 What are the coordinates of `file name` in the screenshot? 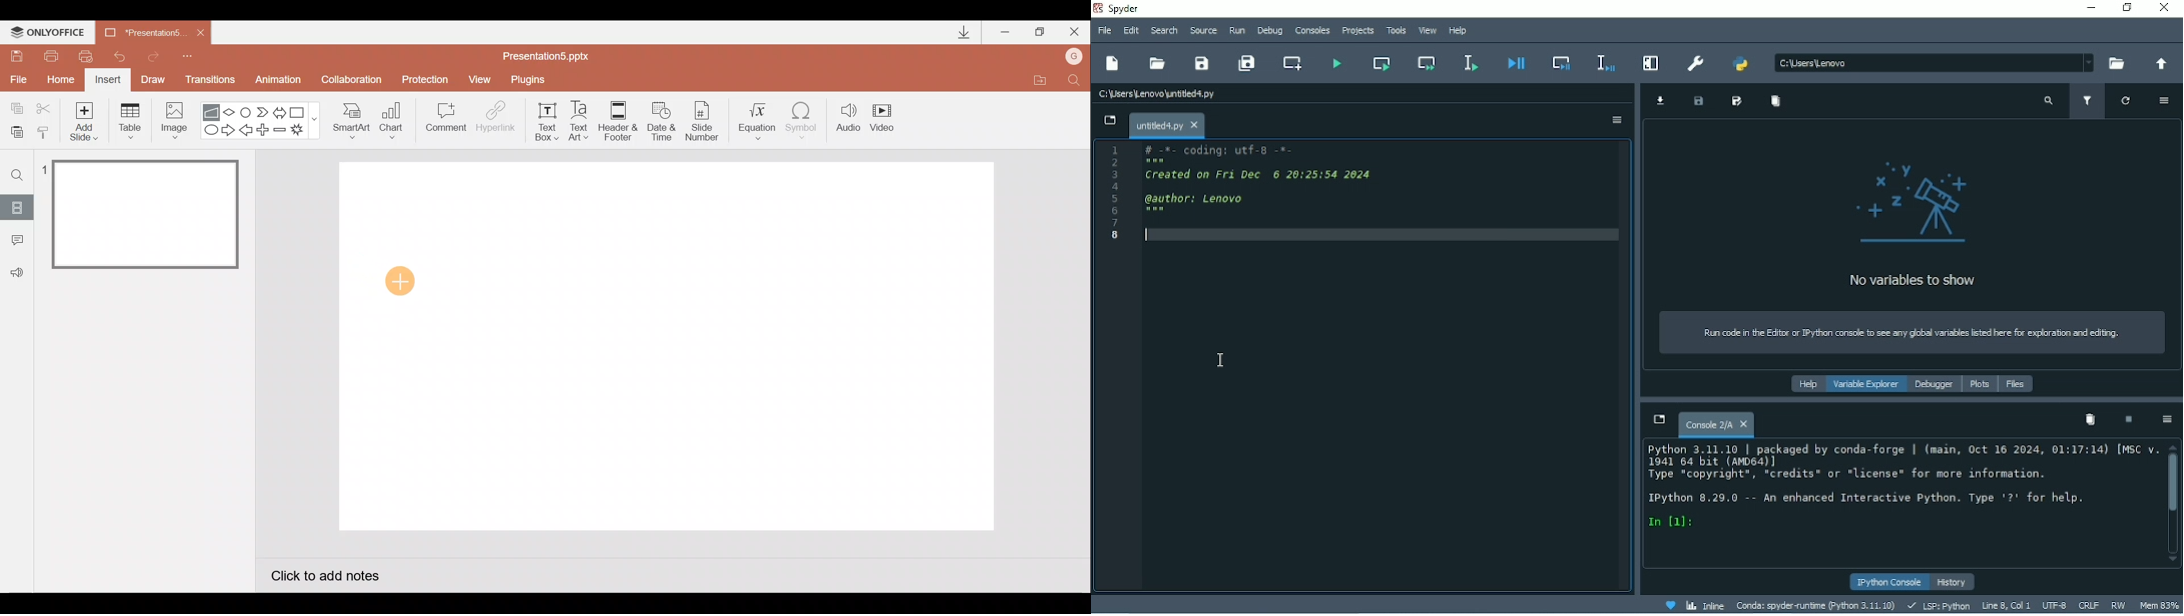 It's located at (1161, 94).